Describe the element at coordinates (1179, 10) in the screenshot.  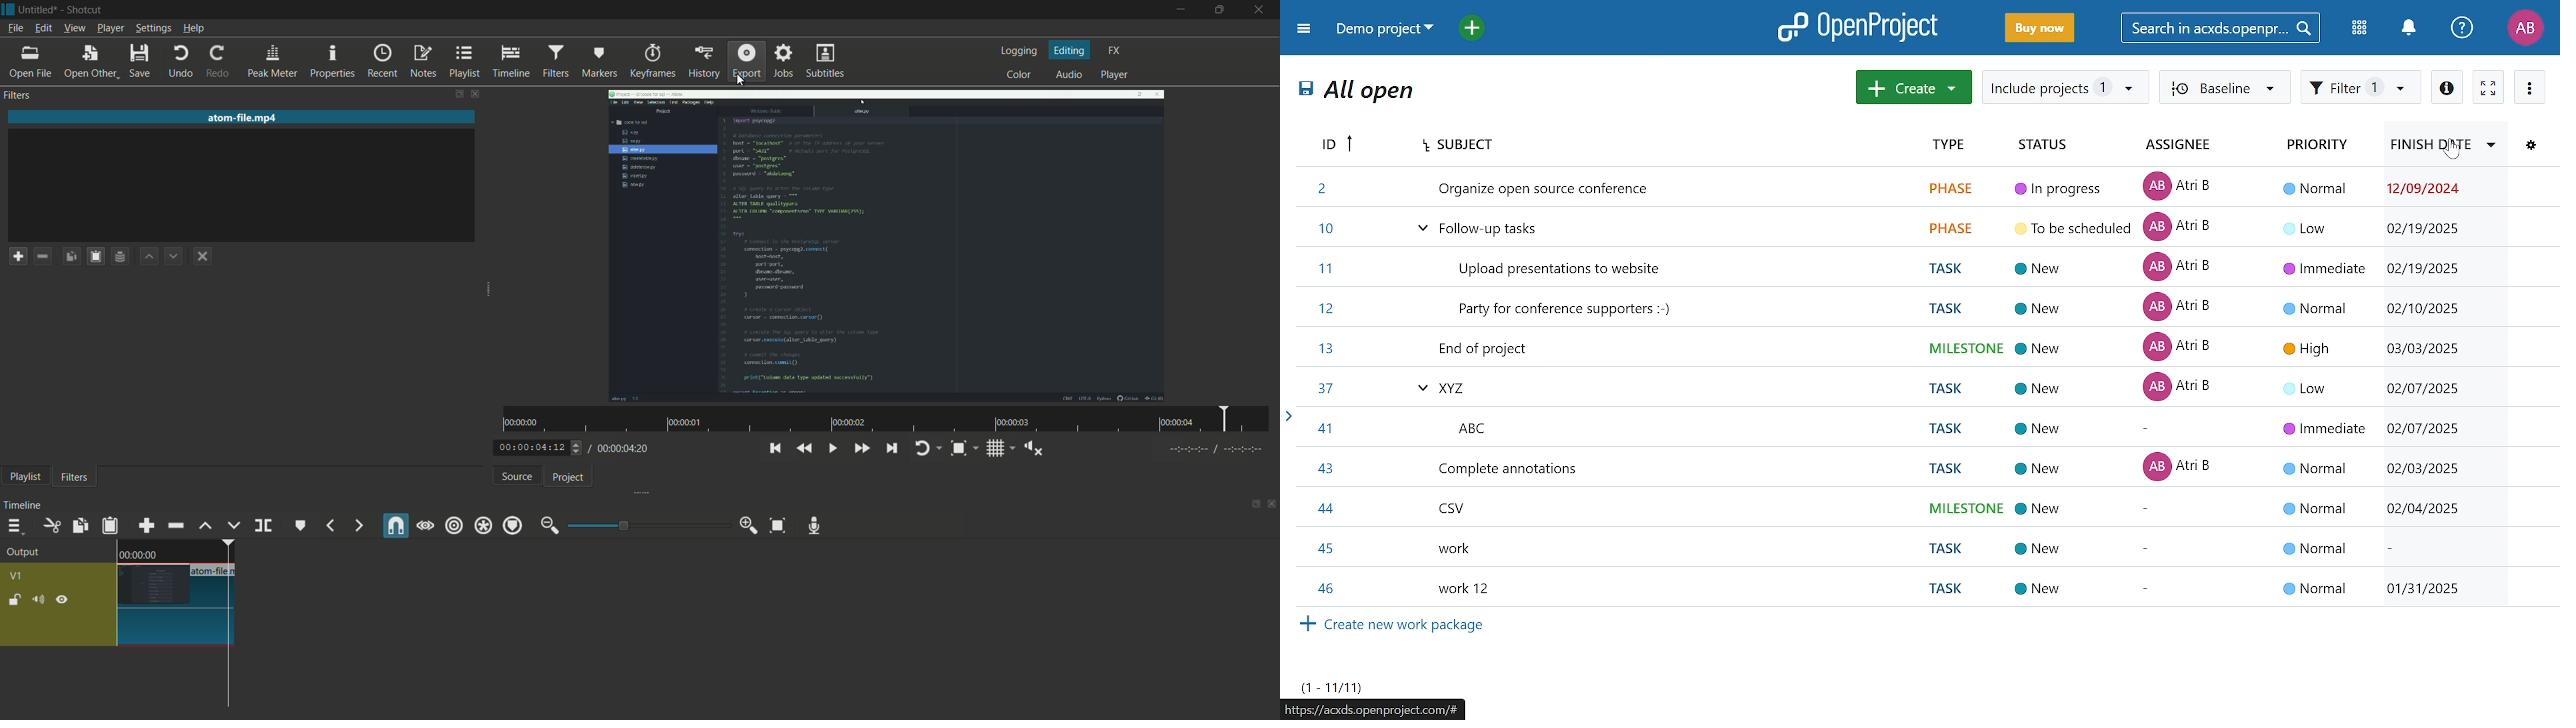
I see `minimize` at that location.